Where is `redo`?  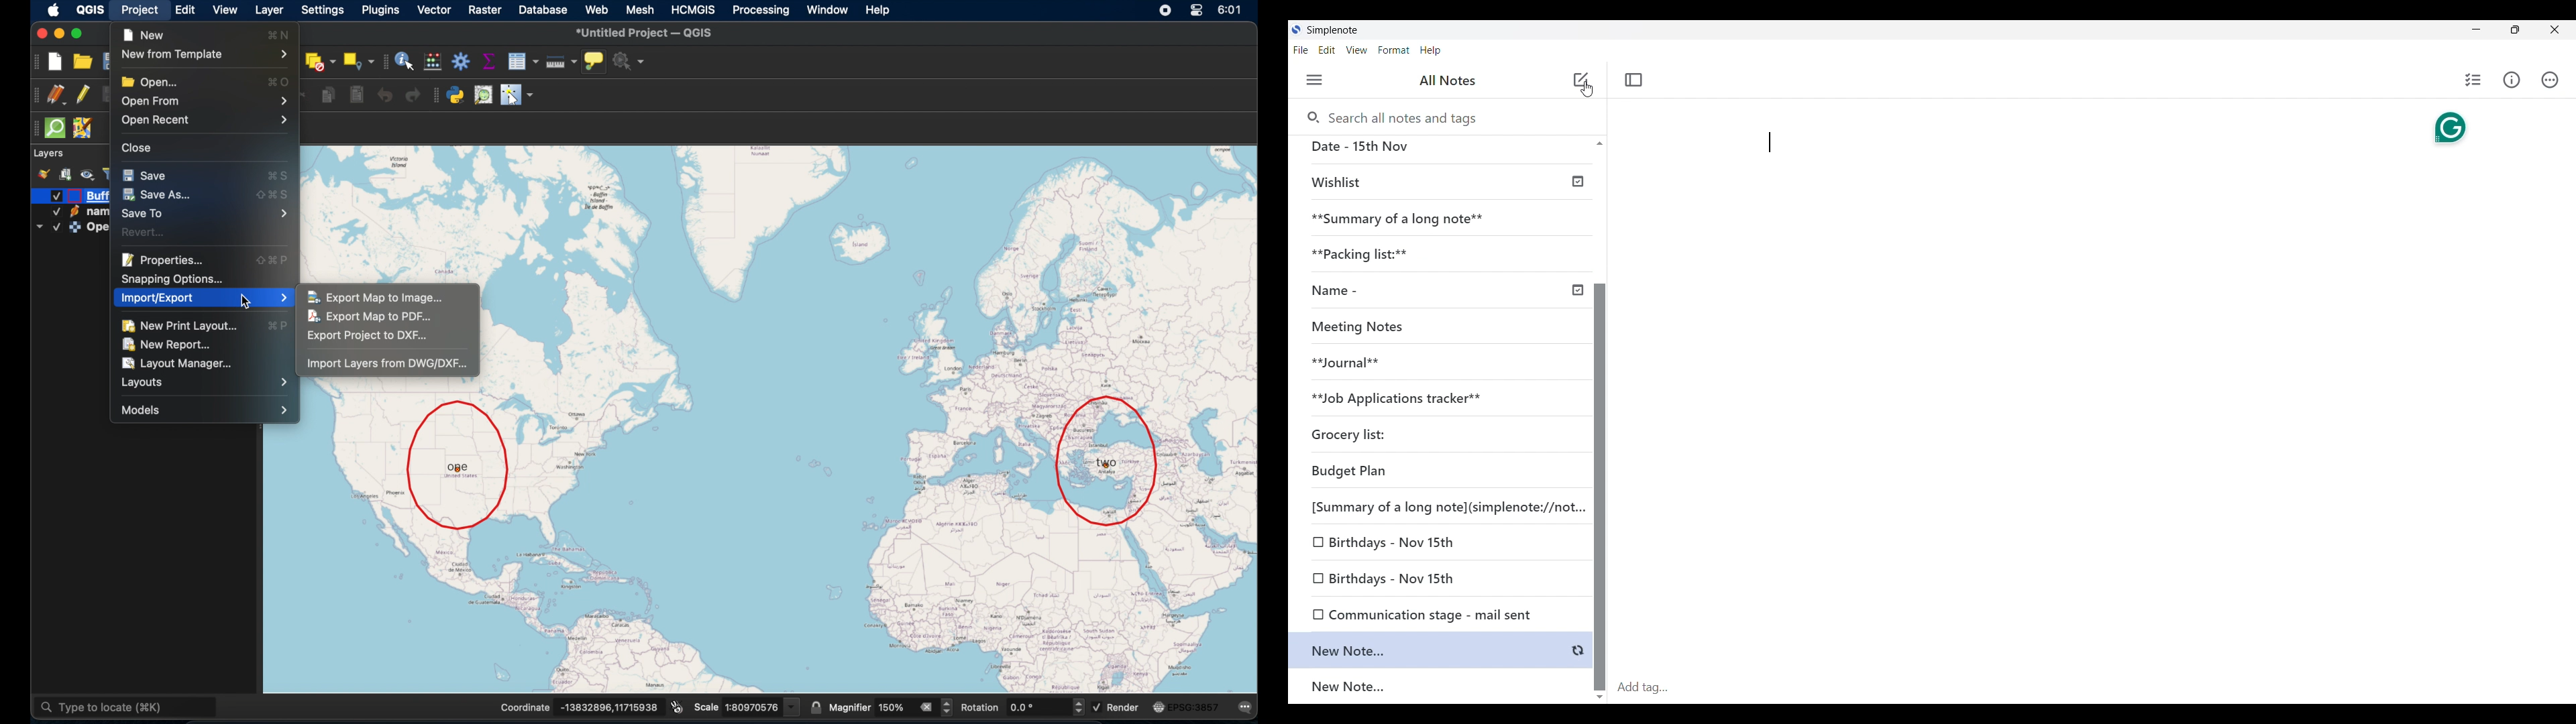 redo is located at coordinates (413, 95).